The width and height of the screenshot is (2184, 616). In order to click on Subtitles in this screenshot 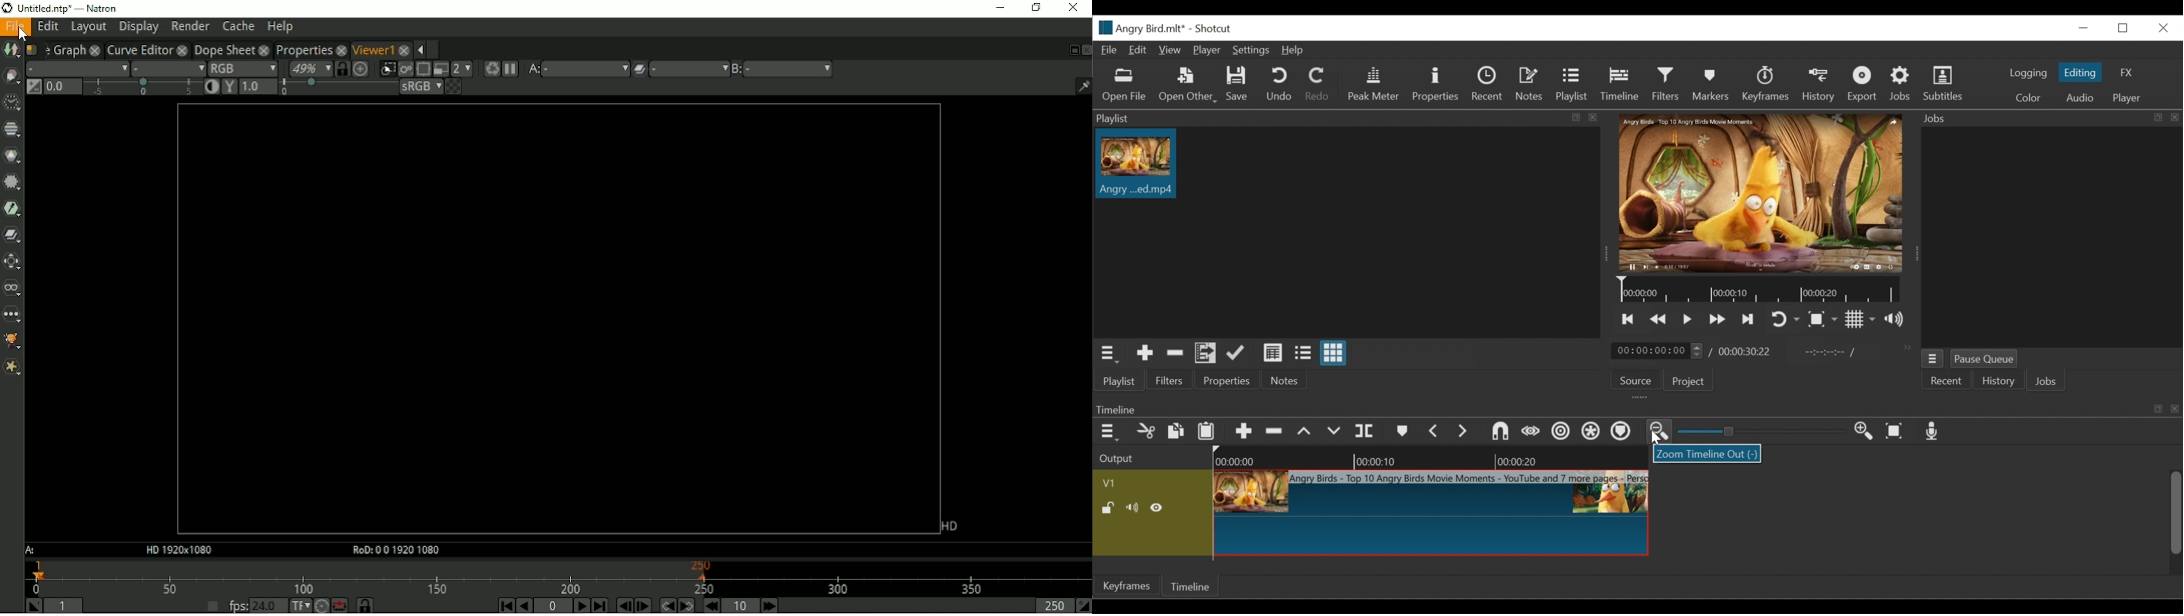, I will do `click(1944, 84)`.